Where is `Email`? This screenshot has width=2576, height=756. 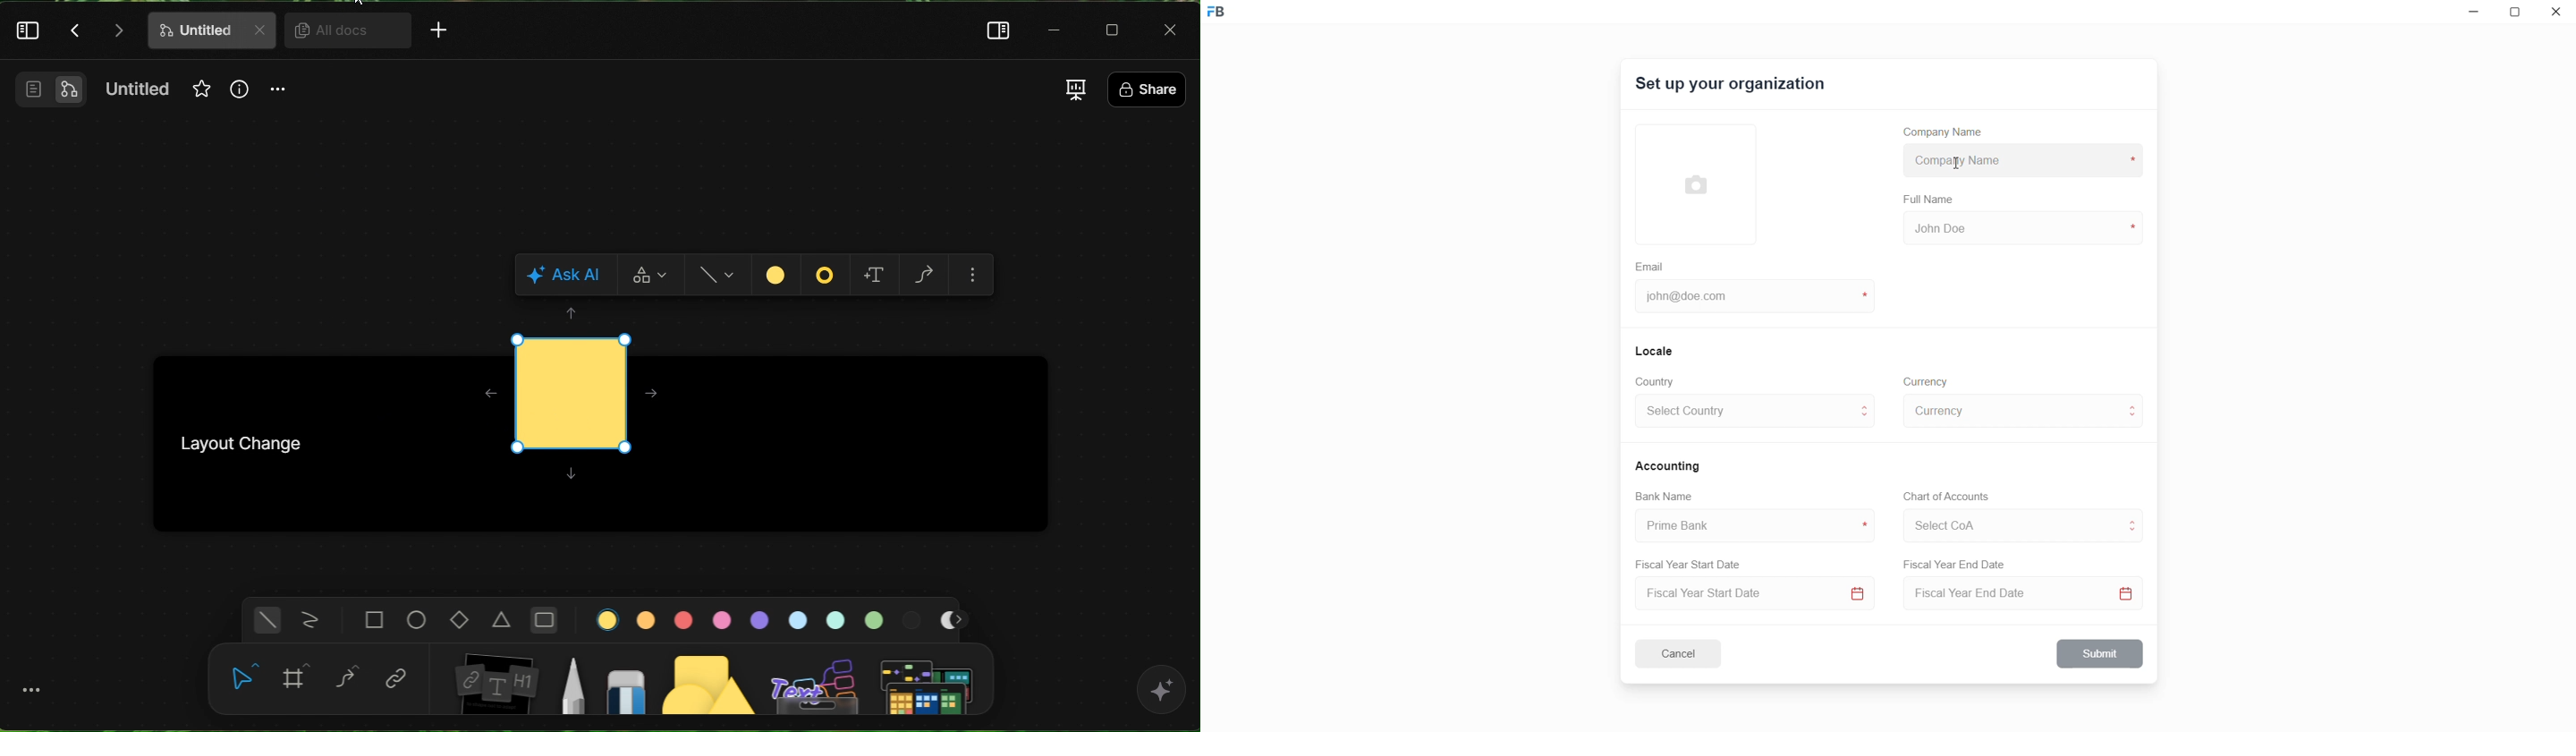
Email is located at coordinates (1652, 265).